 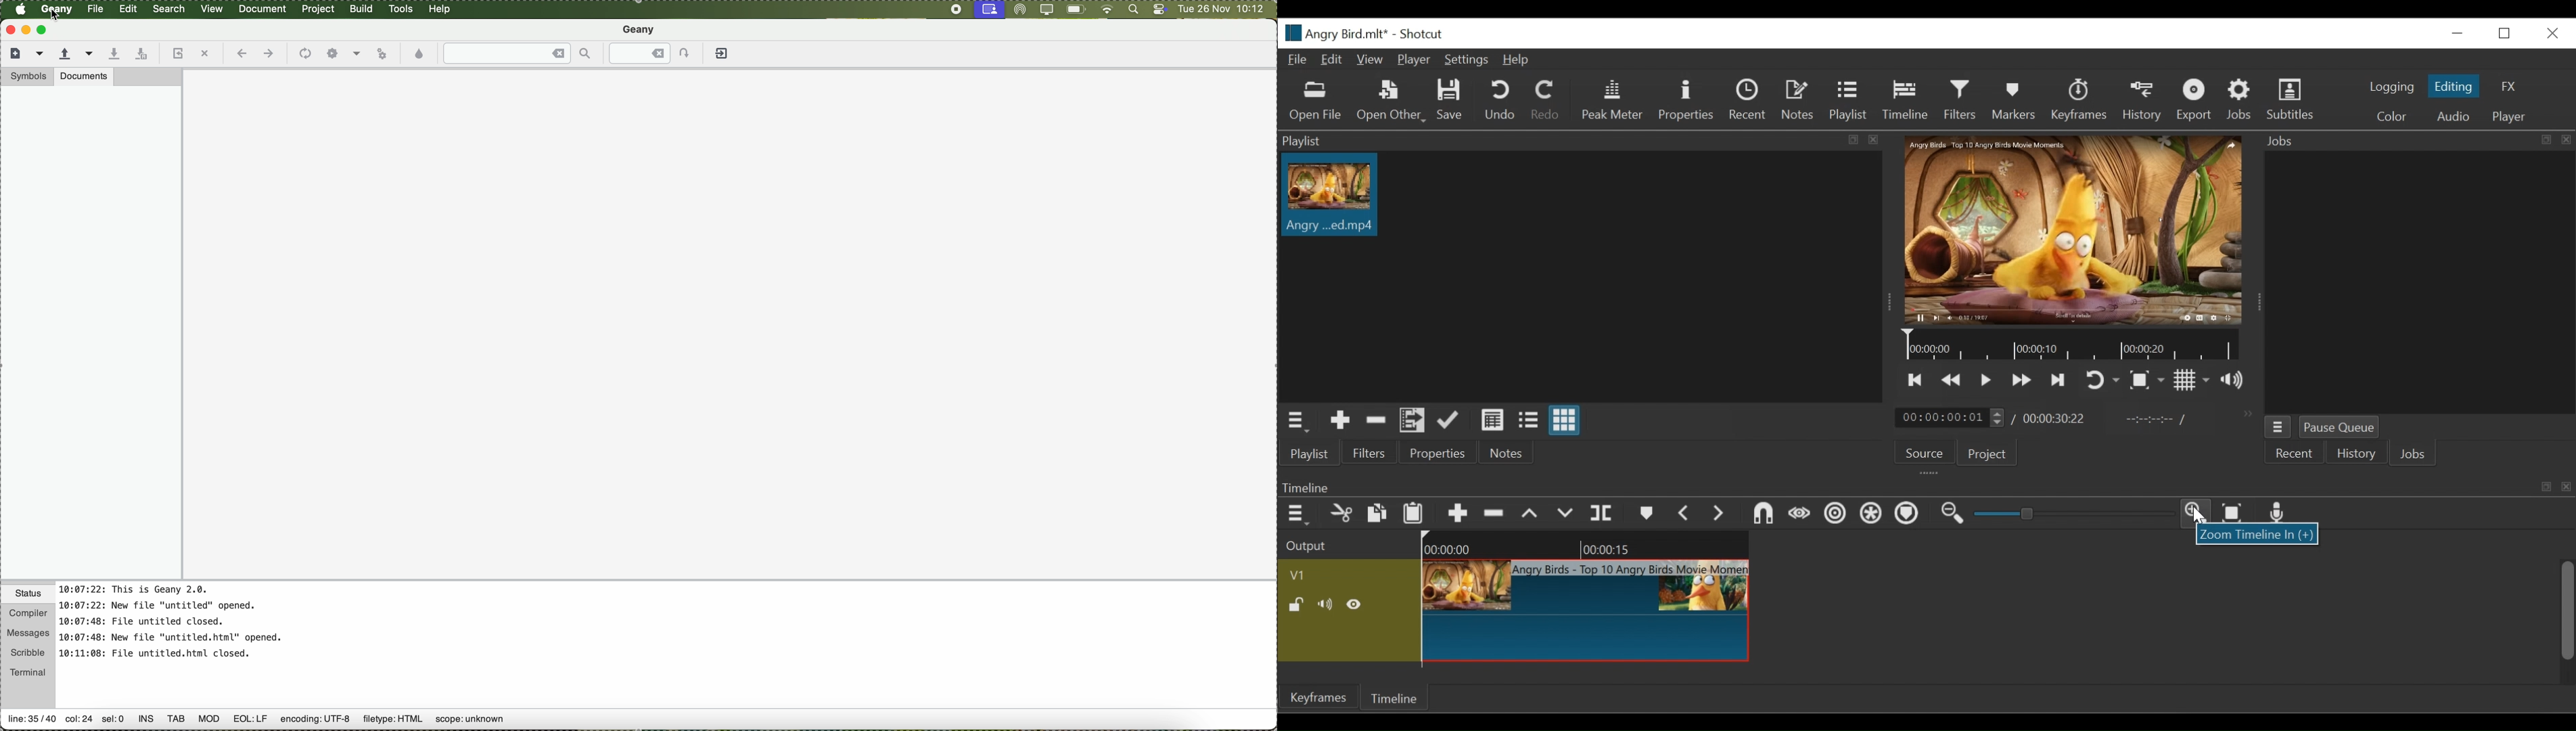 I want to click on Notes, so click(x=1796, y=101).